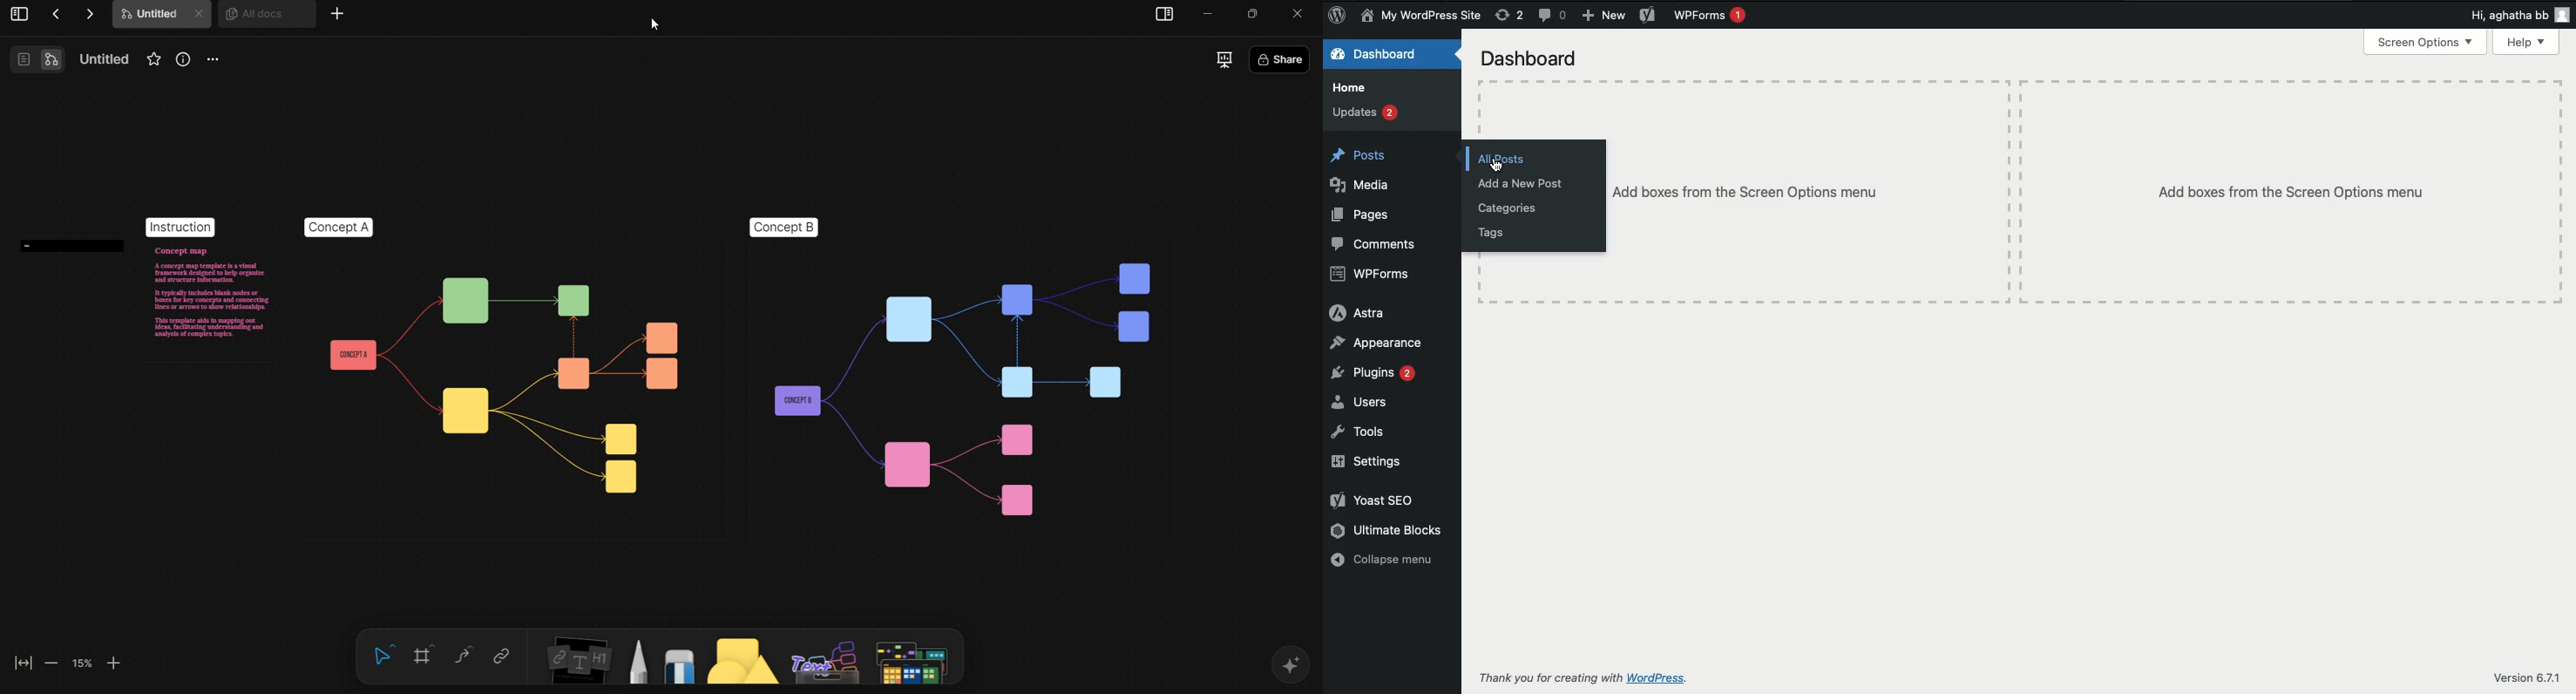 This screenshot has width=2576, height=700. What do you see at coordinates (1356, 313) in the screenshot?
I see `Astra` at bounding box center [1356, 313].